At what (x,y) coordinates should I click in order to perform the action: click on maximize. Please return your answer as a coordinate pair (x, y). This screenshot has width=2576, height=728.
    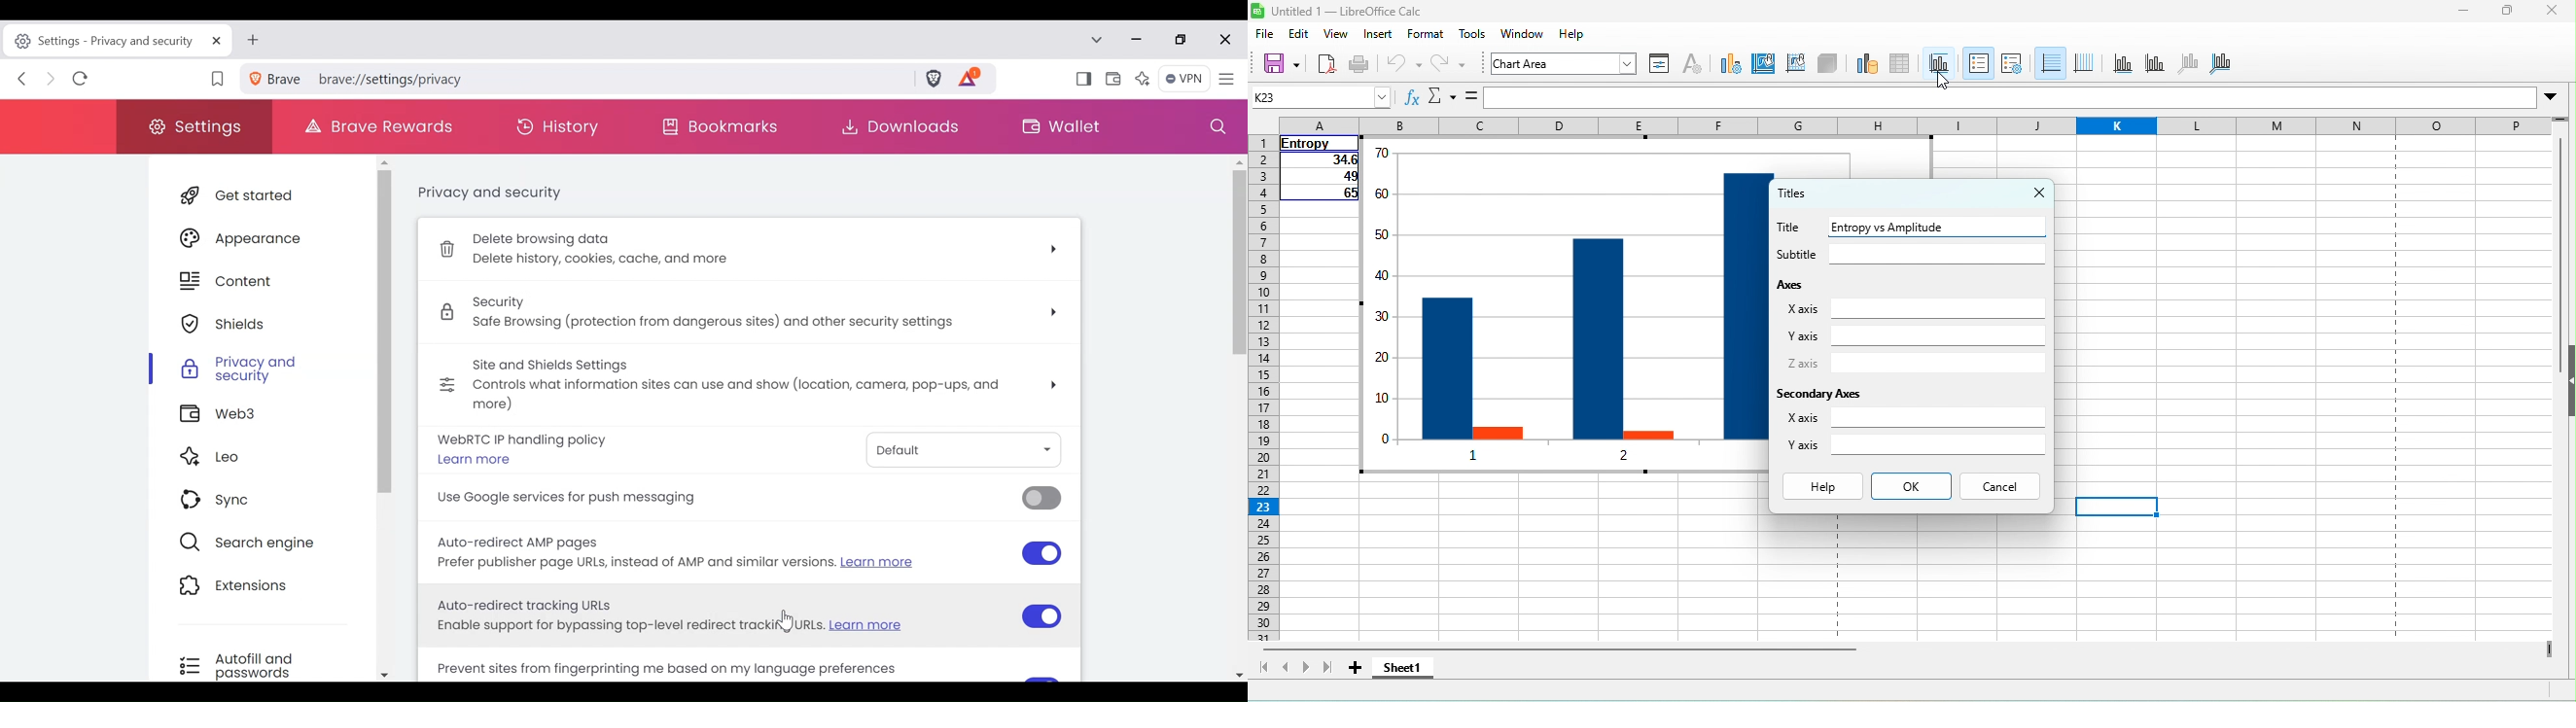
    Looking at the image, I should click on (2511, 10).